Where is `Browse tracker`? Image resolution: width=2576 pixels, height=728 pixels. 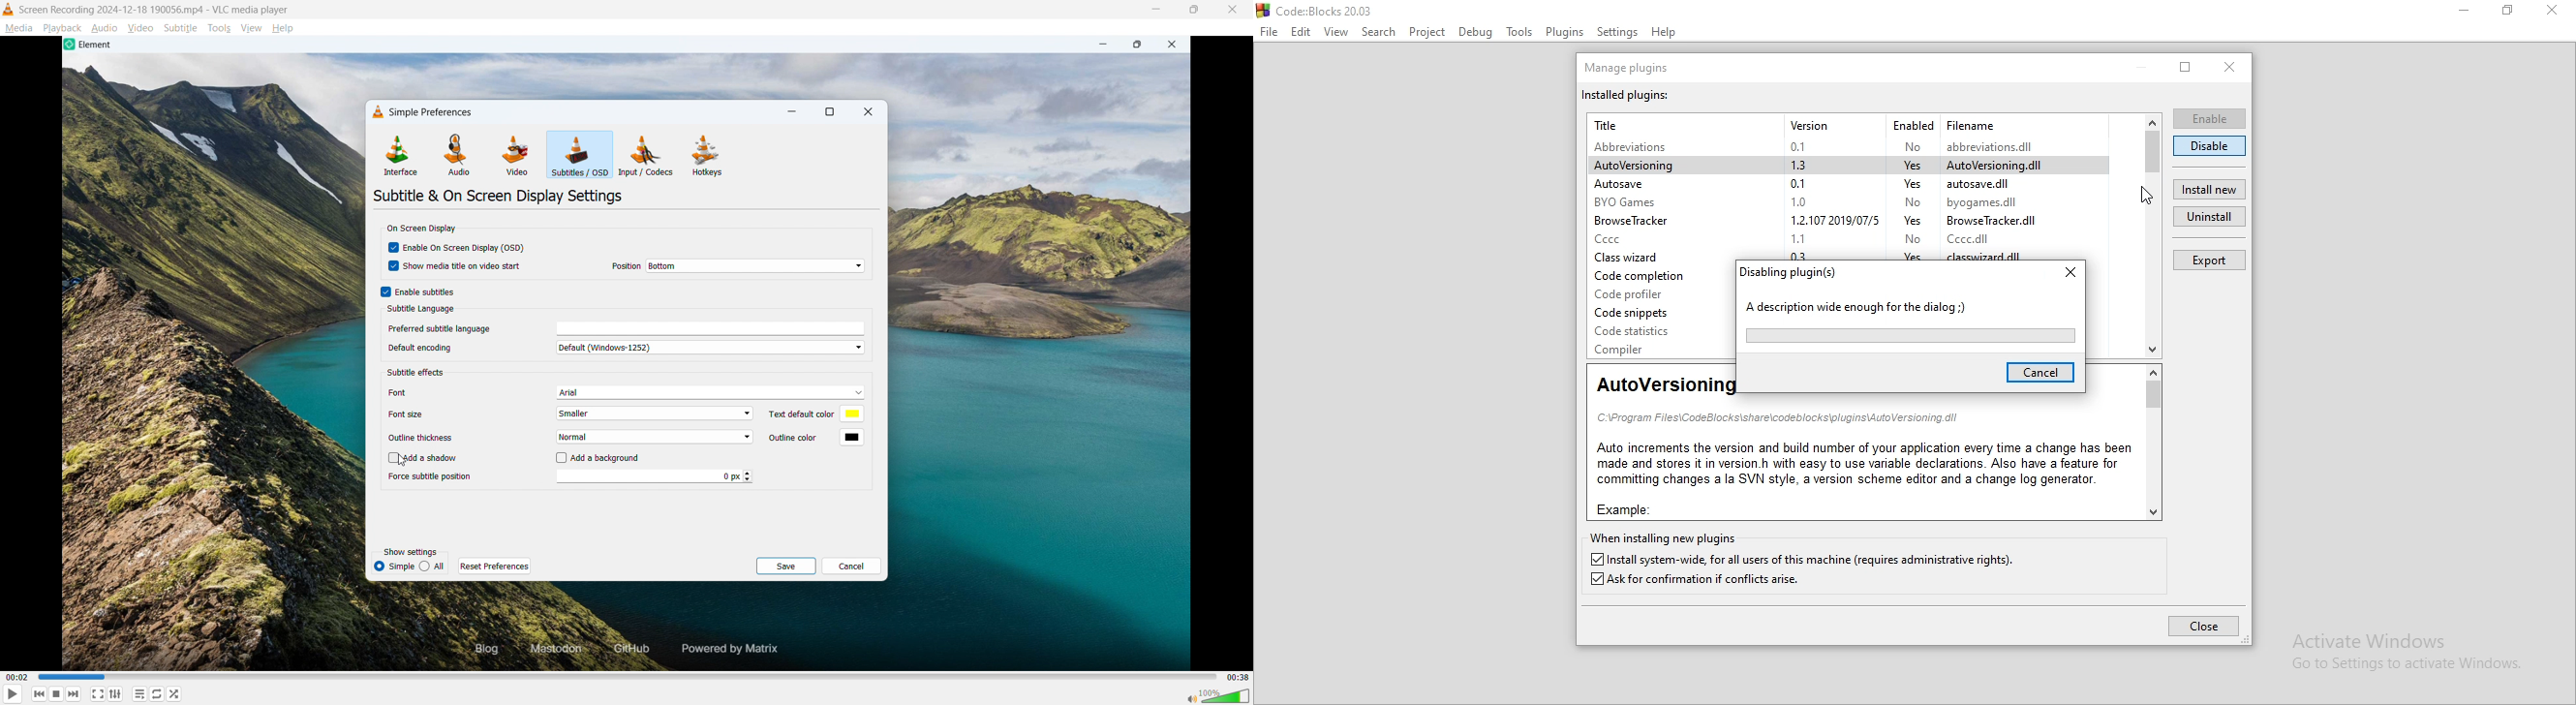
Browse tracker is located at coordinates (1637, 221).